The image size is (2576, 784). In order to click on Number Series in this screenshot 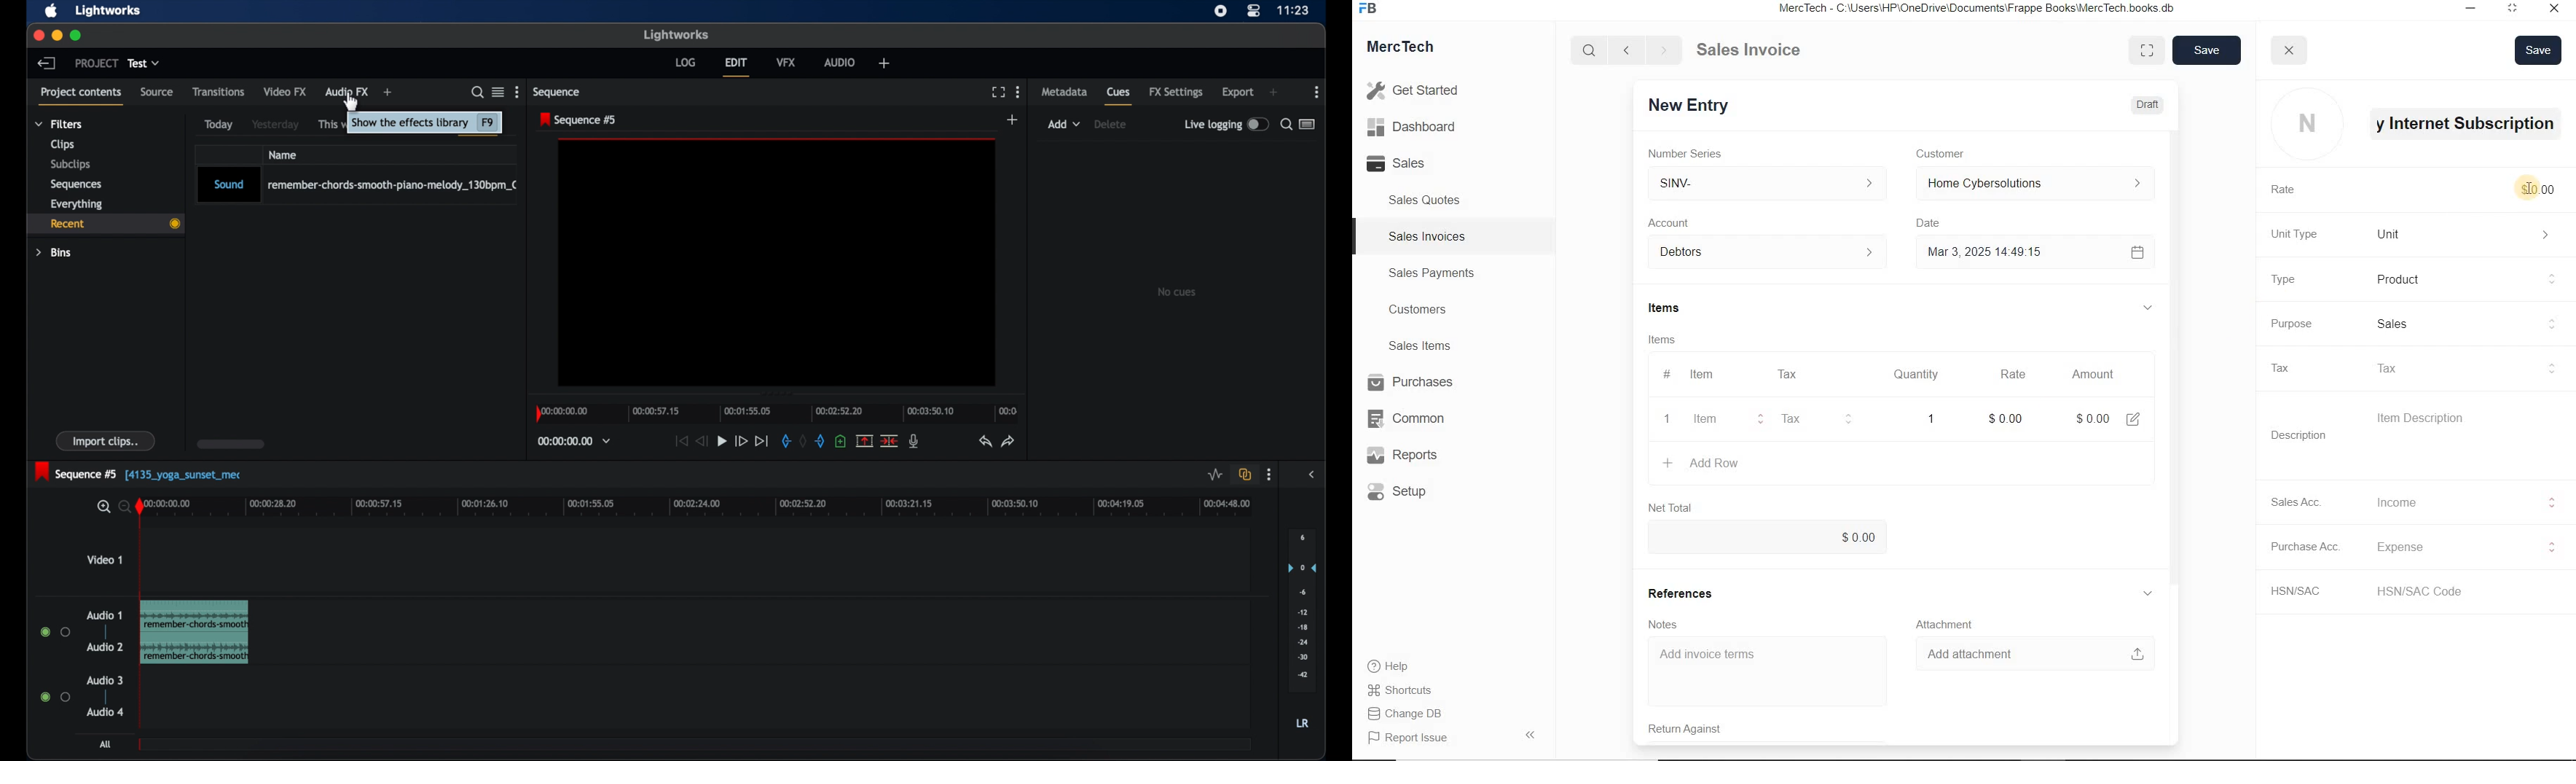, I will do `click(1694, 152)`.